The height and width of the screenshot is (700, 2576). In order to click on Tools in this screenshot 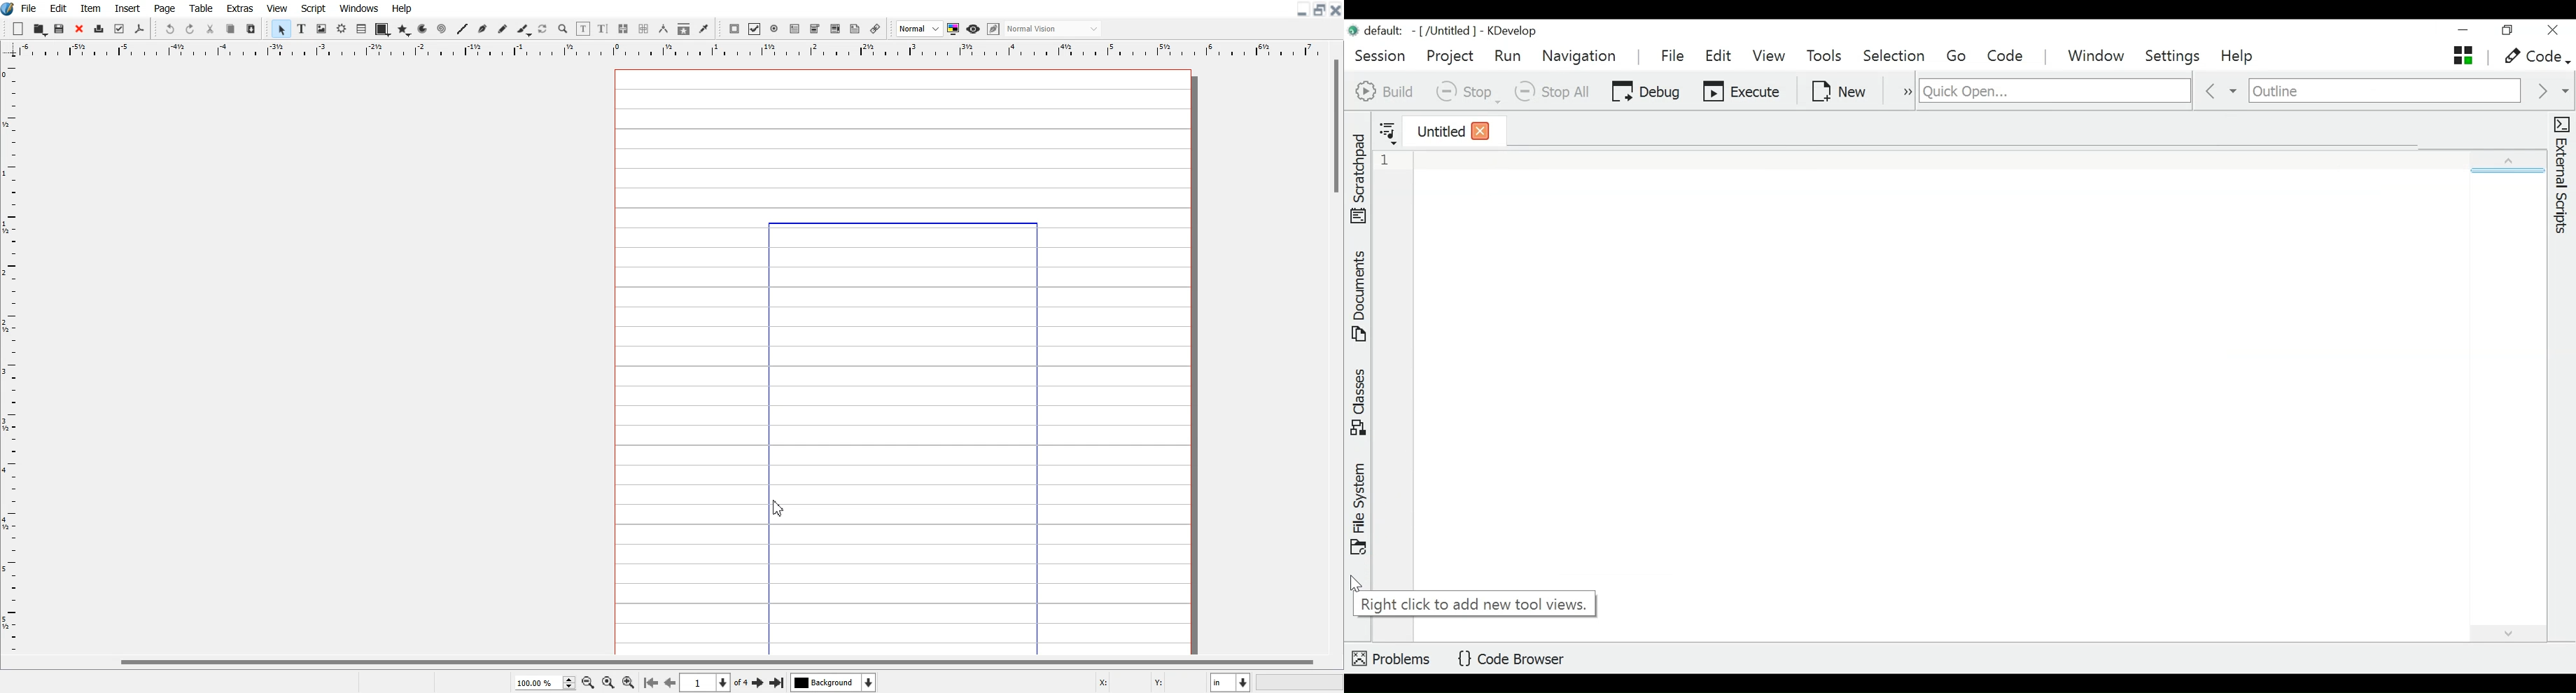, I will do `click(1823, 56)`.